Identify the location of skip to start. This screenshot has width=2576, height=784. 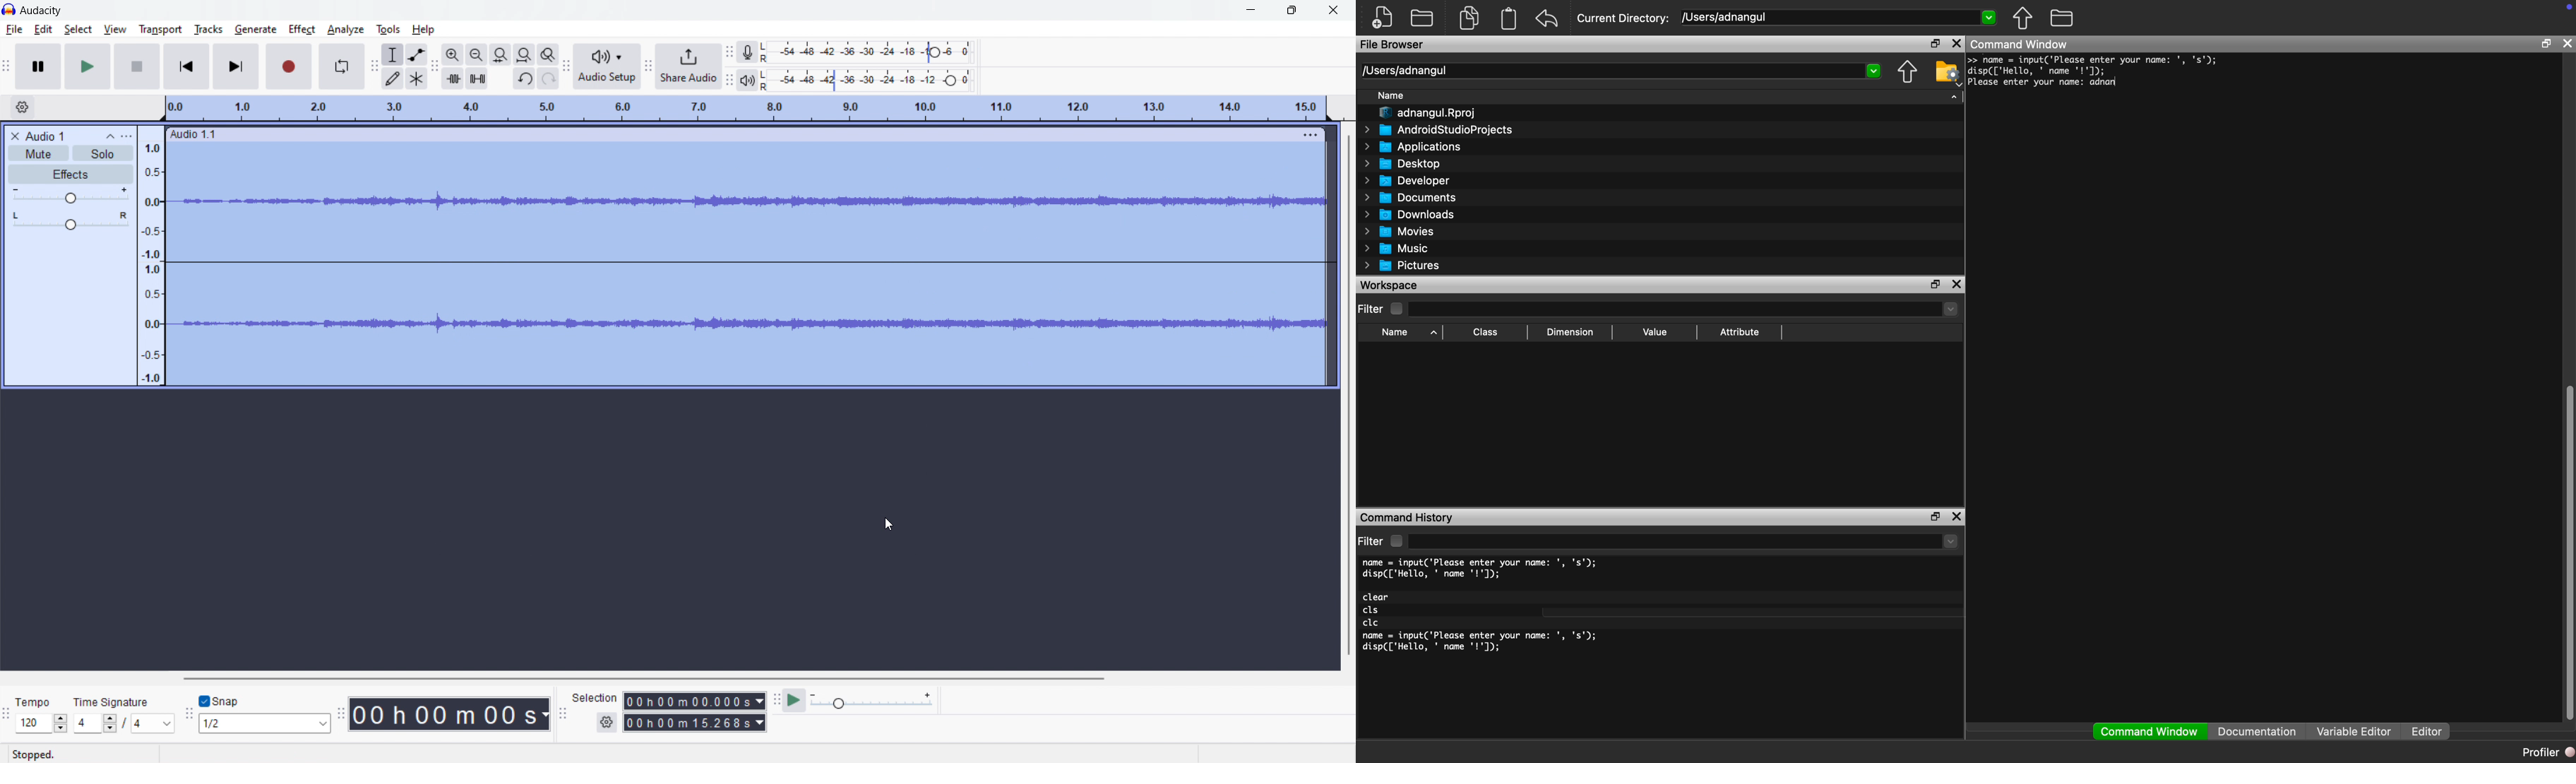
(186, 66).